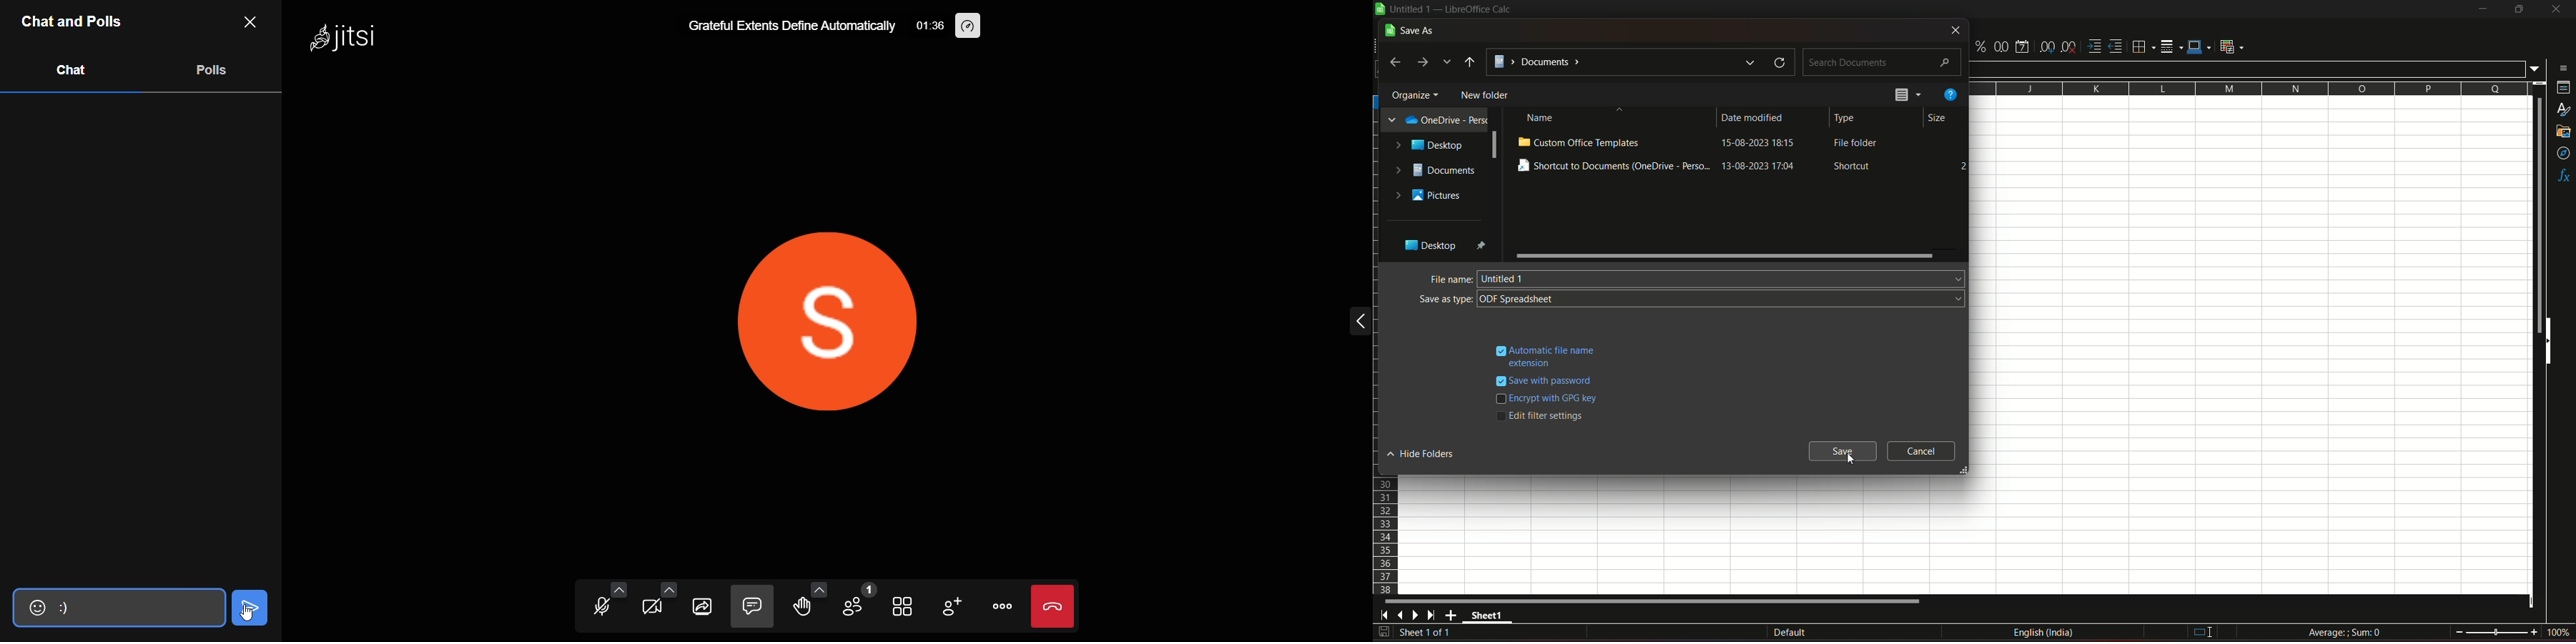 The height and width of the screenshot is (644, 2576). What do you see at coordinates (2049, 47) in the screenshot?
I see `add decimal point` at bounding box center [2049, 47].